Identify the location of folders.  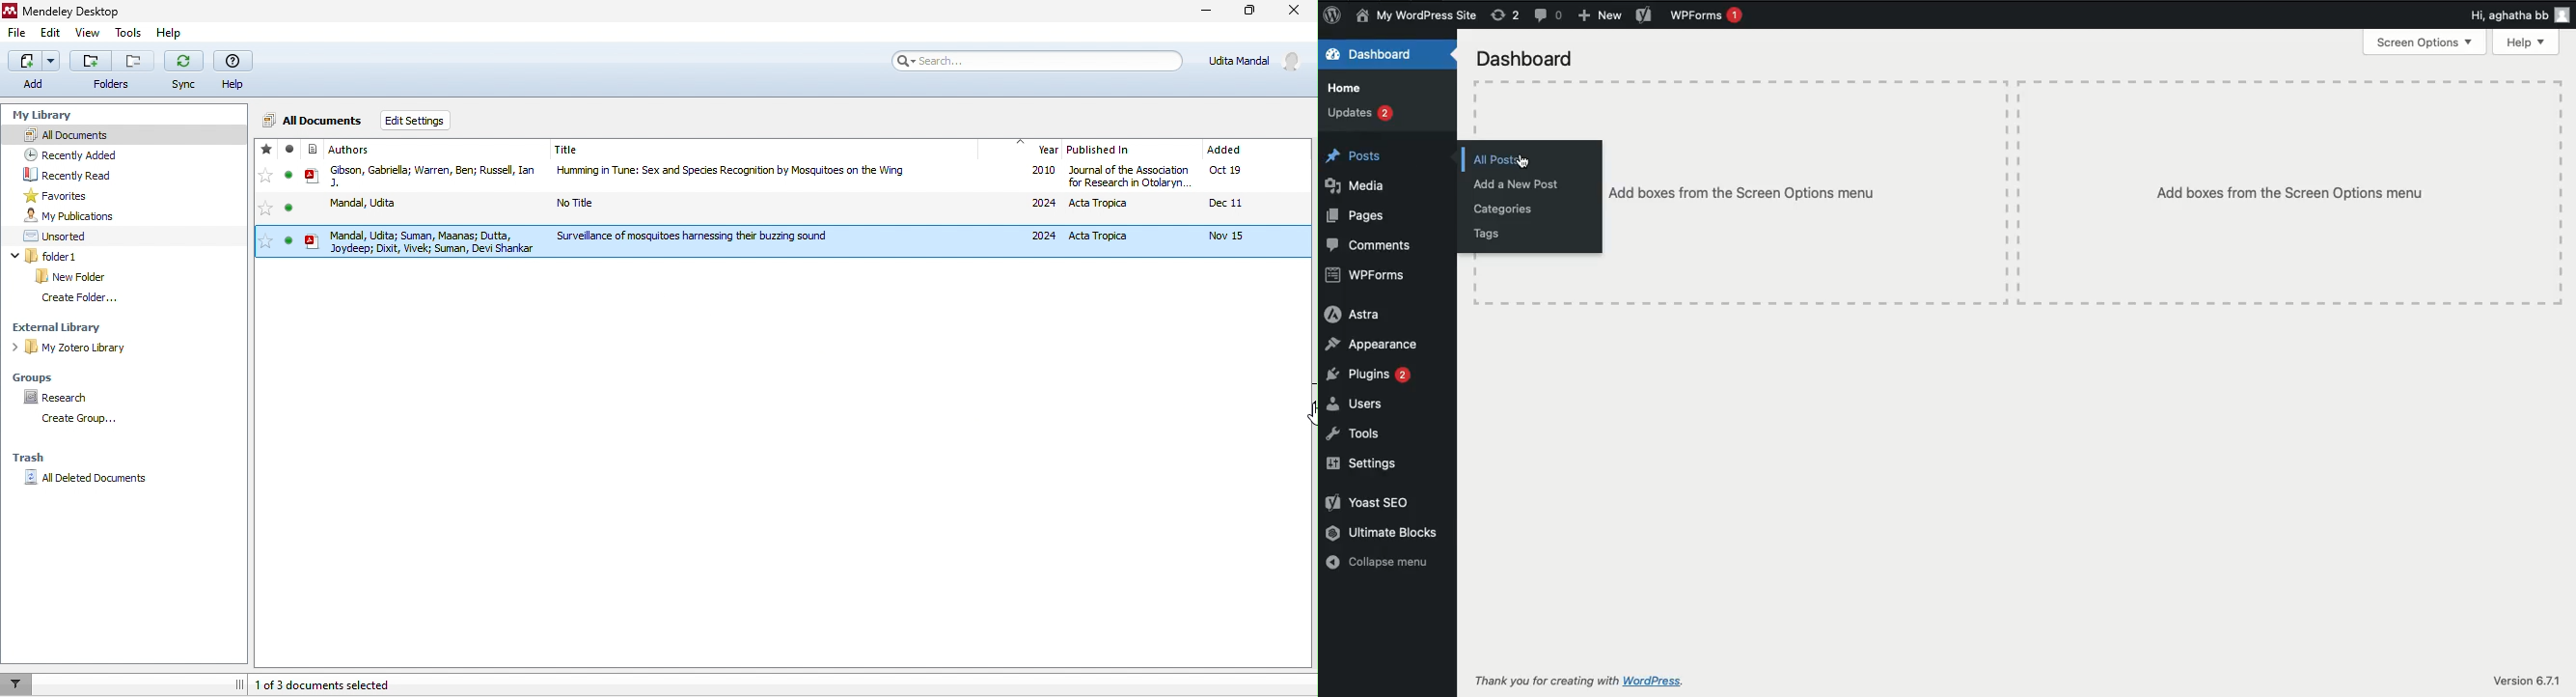
(112, 70).